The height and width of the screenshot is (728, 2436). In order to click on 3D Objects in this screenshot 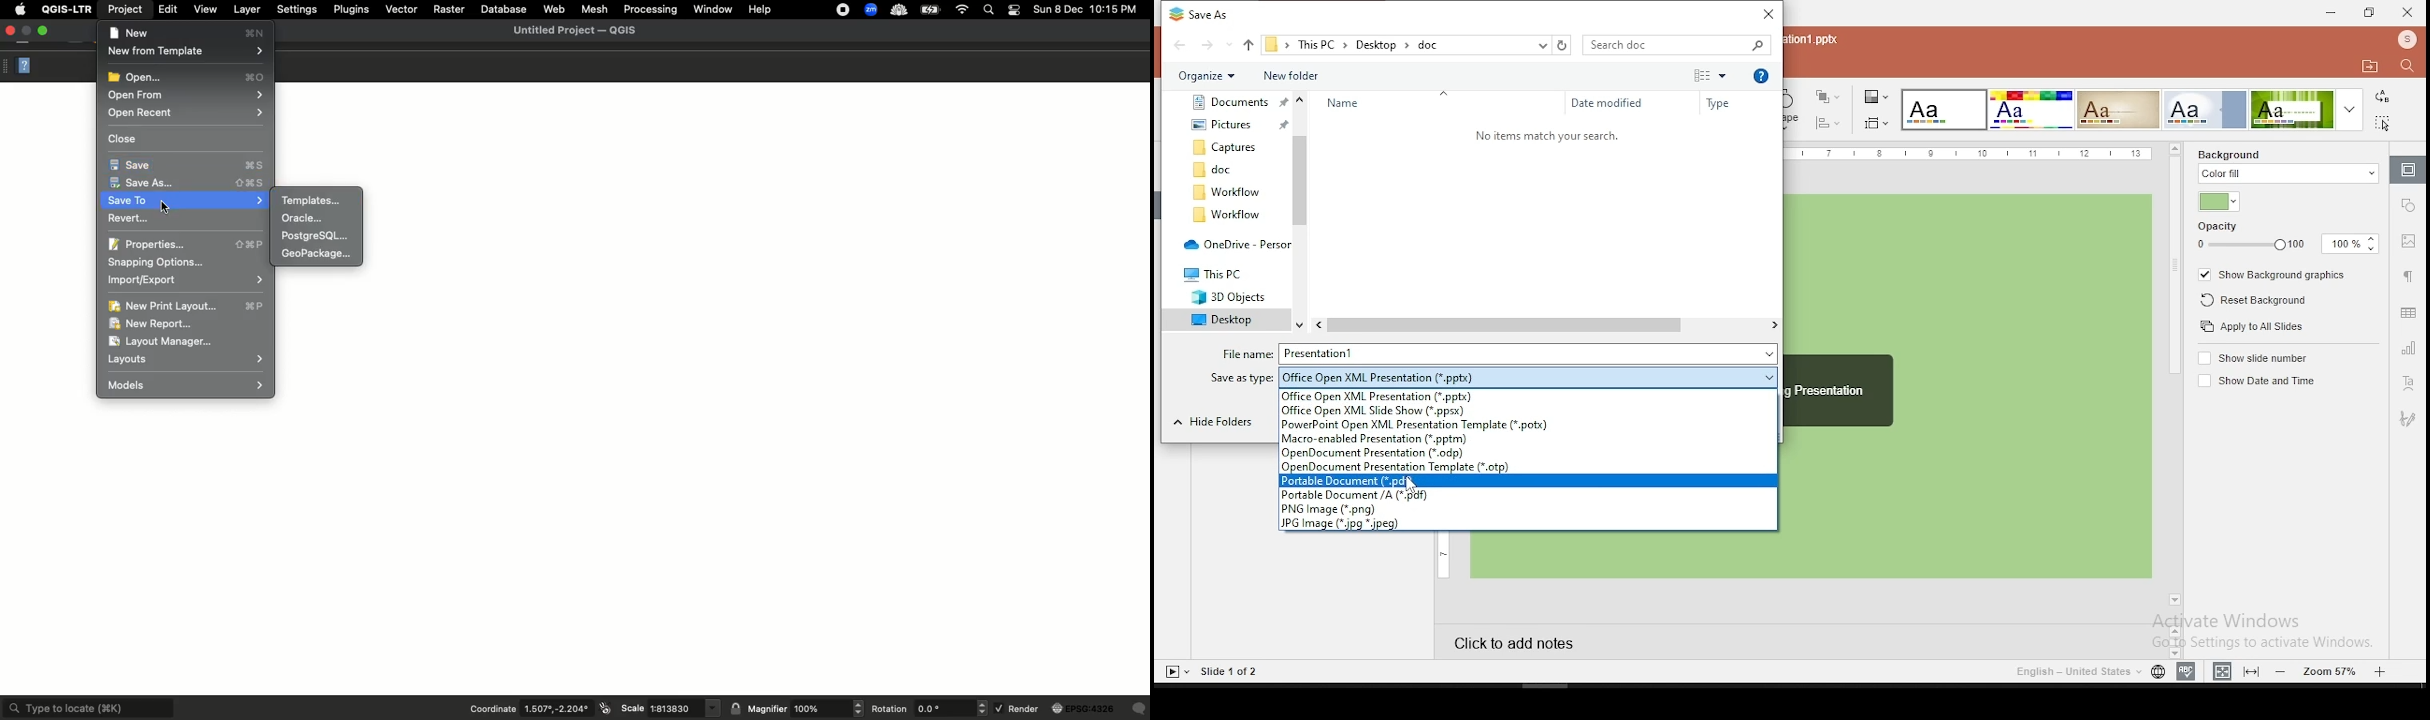, I will do `click(1223, 298)`.